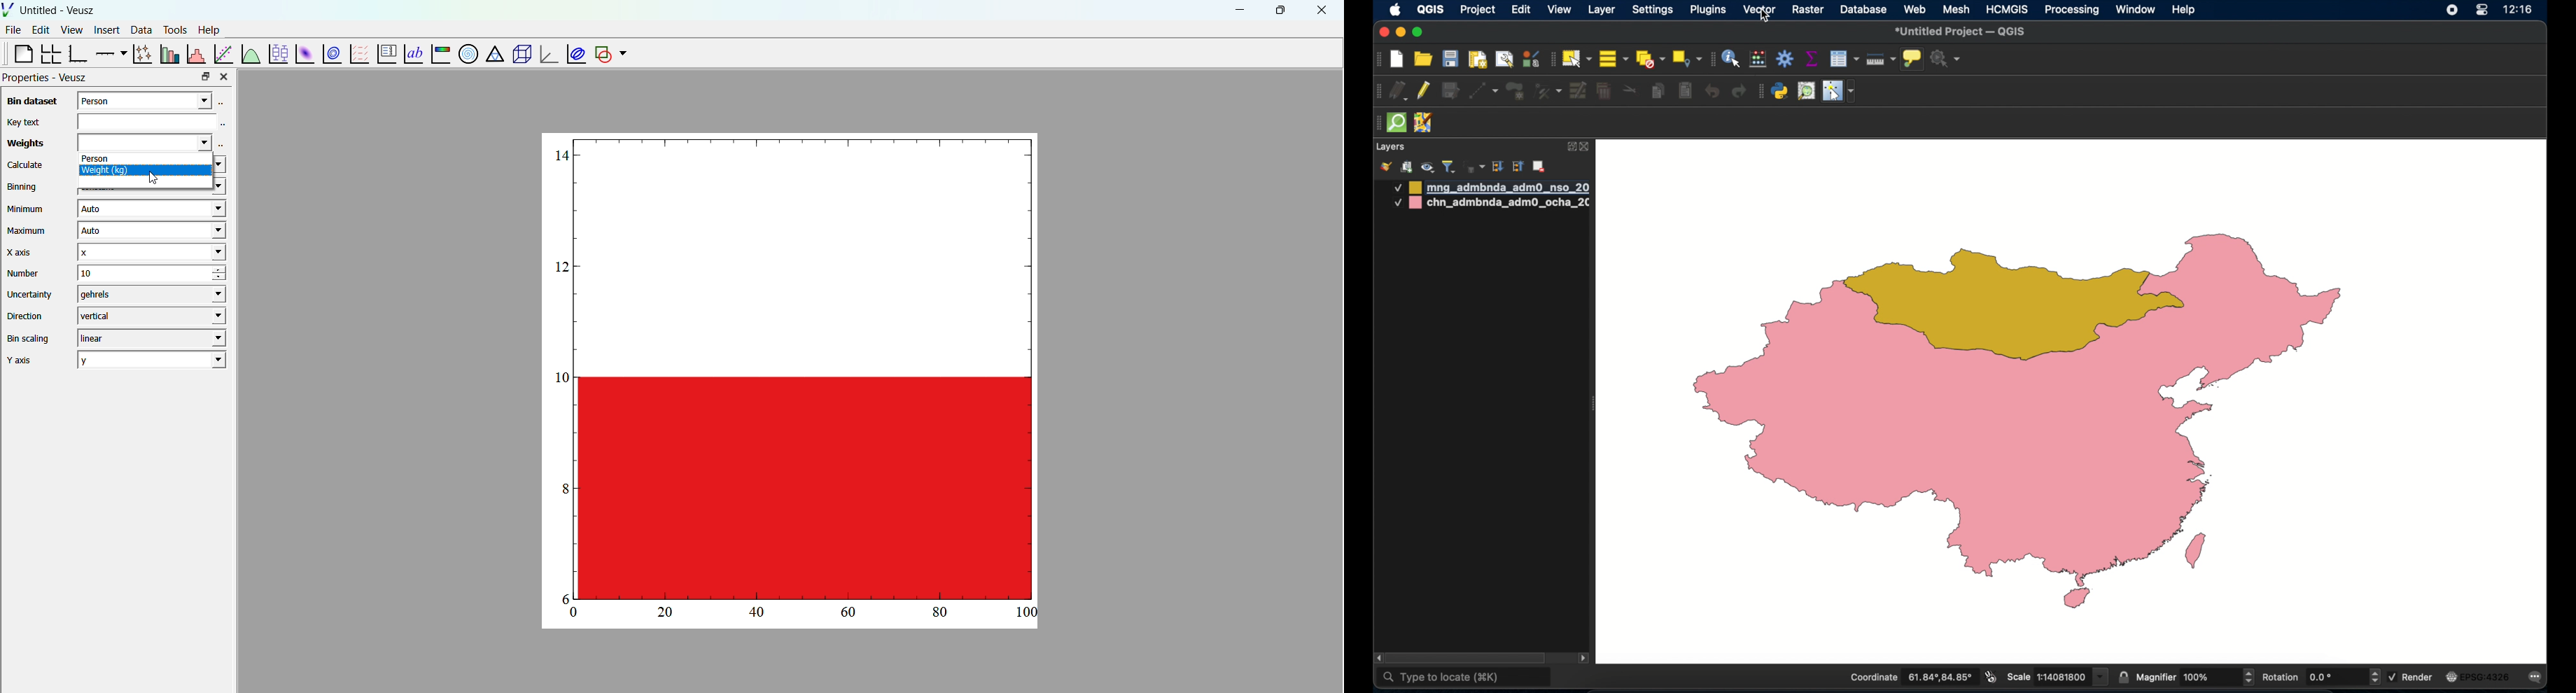 The image size is (2576, 700). What do you see at coordinates (2478, 678) in the screenshot?
I see `EPSG:4326` at bounding box center [2478, 678].